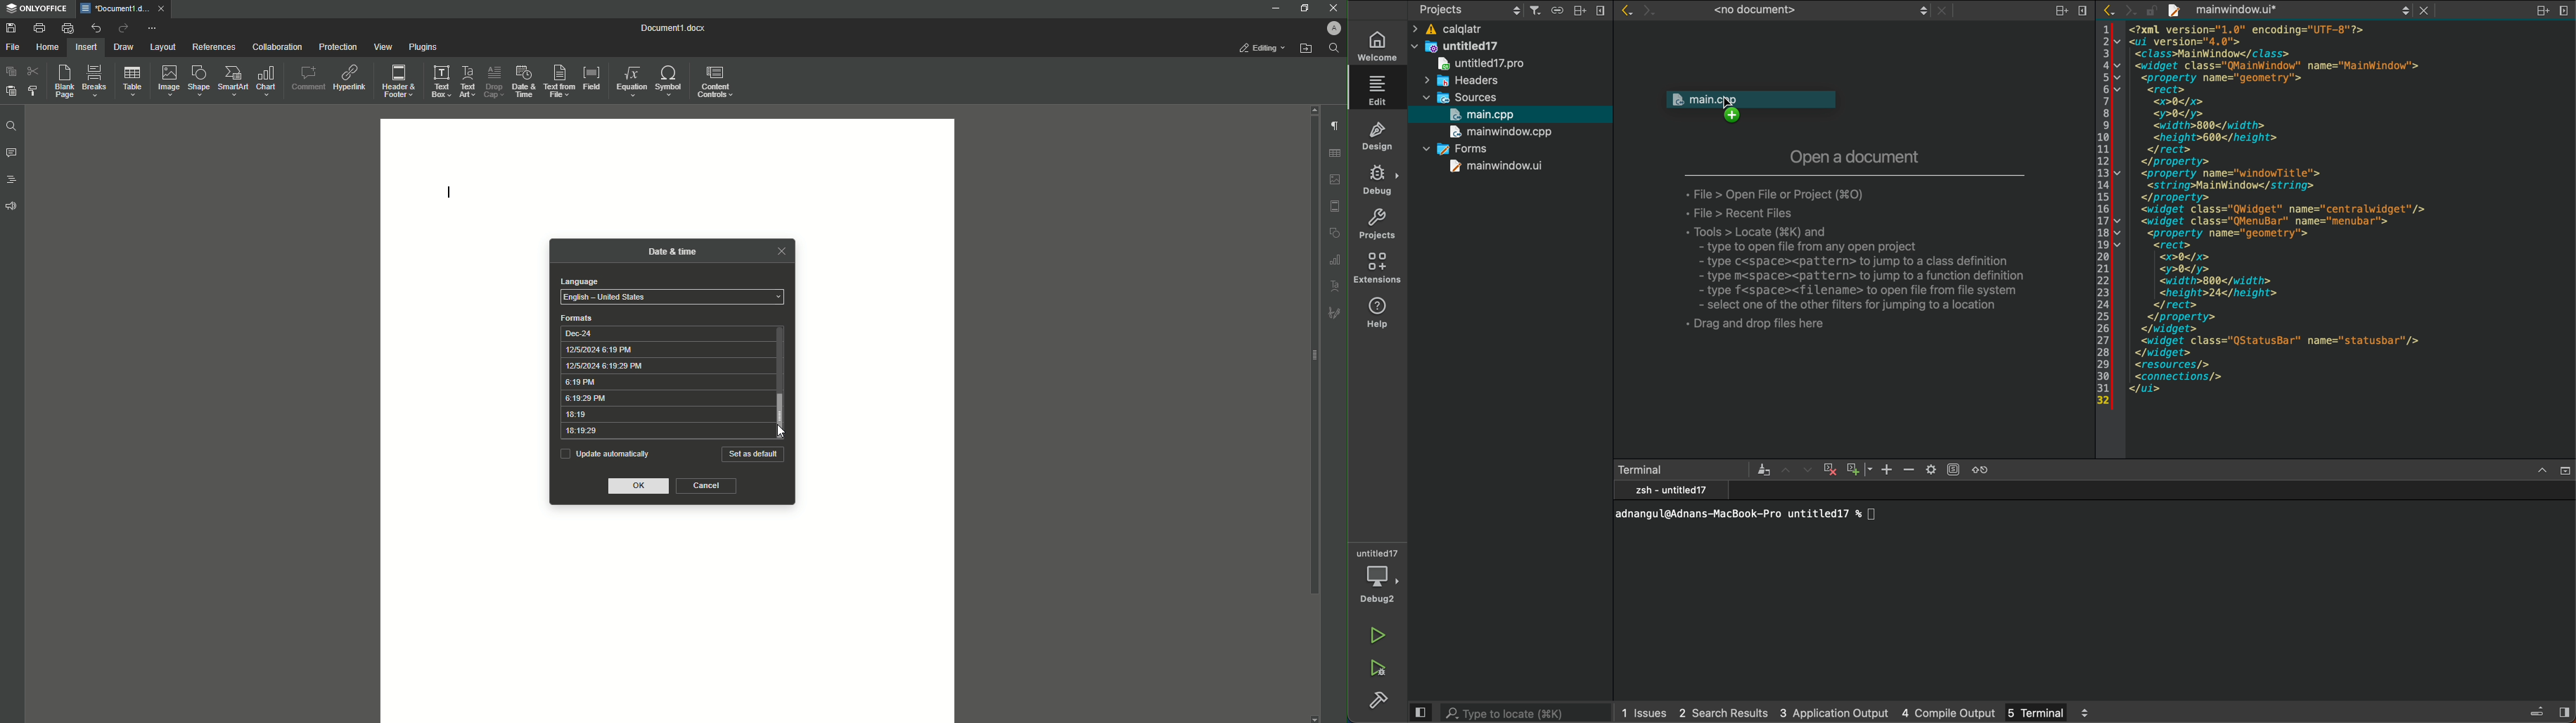 The width and height of the screenshot is (2576, 728). I want to click on Cursor, so click(781, 430).